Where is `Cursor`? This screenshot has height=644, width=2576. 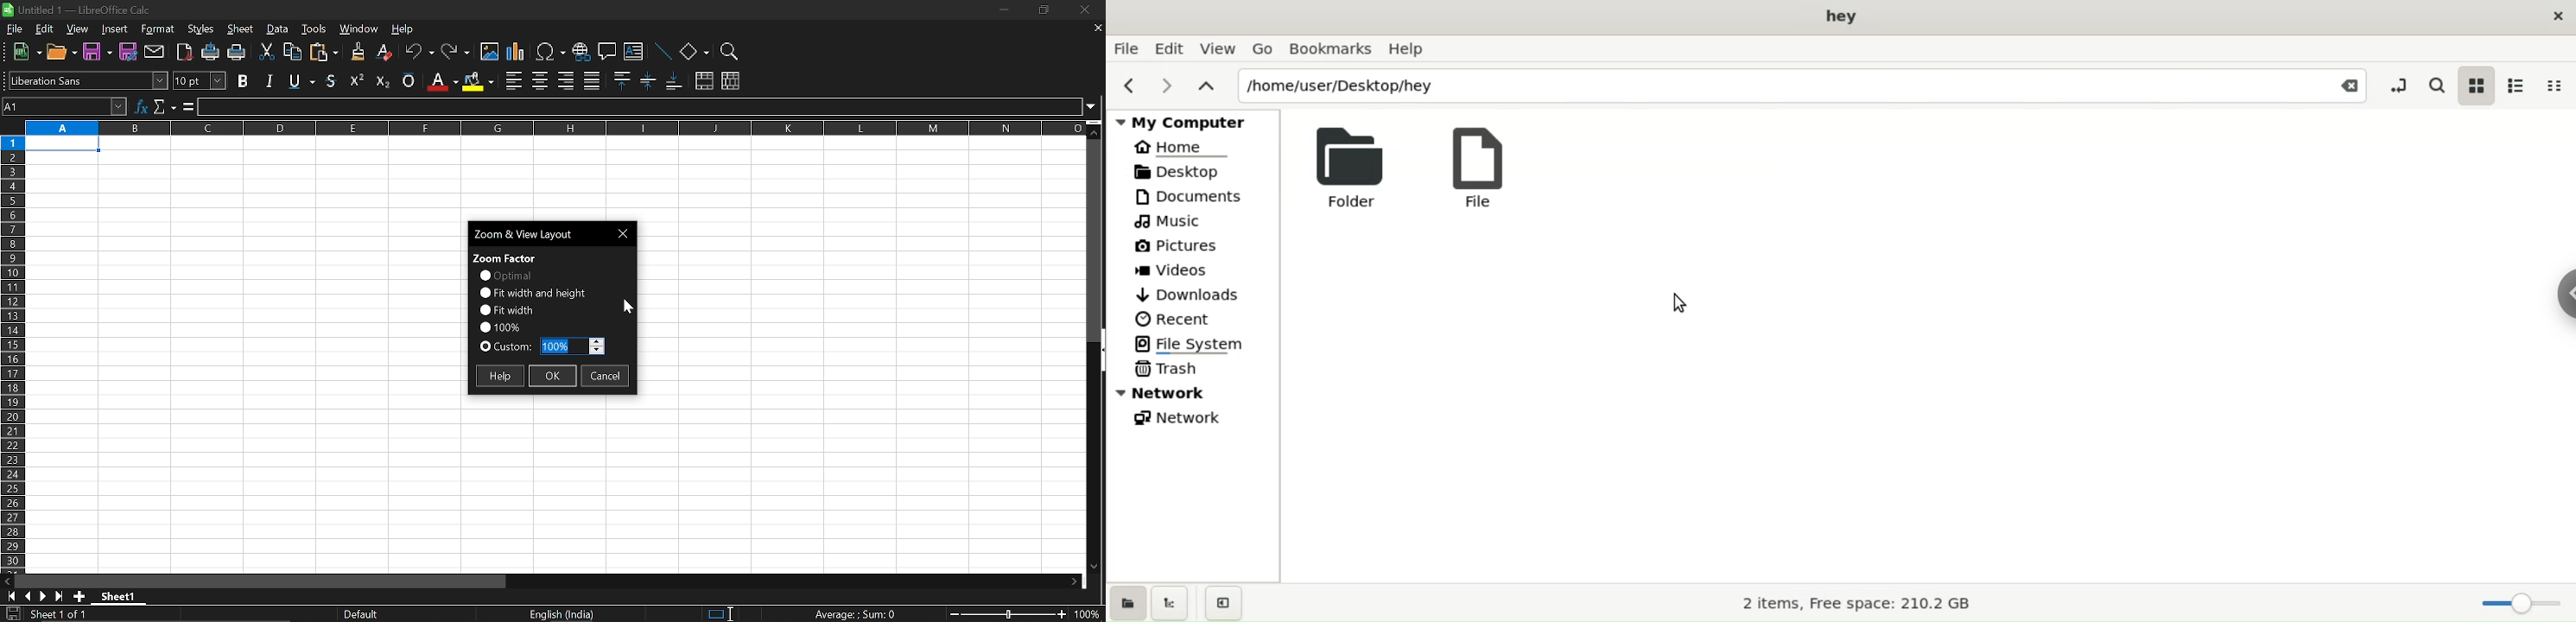
Cursor is located at coordinates (735, 612).